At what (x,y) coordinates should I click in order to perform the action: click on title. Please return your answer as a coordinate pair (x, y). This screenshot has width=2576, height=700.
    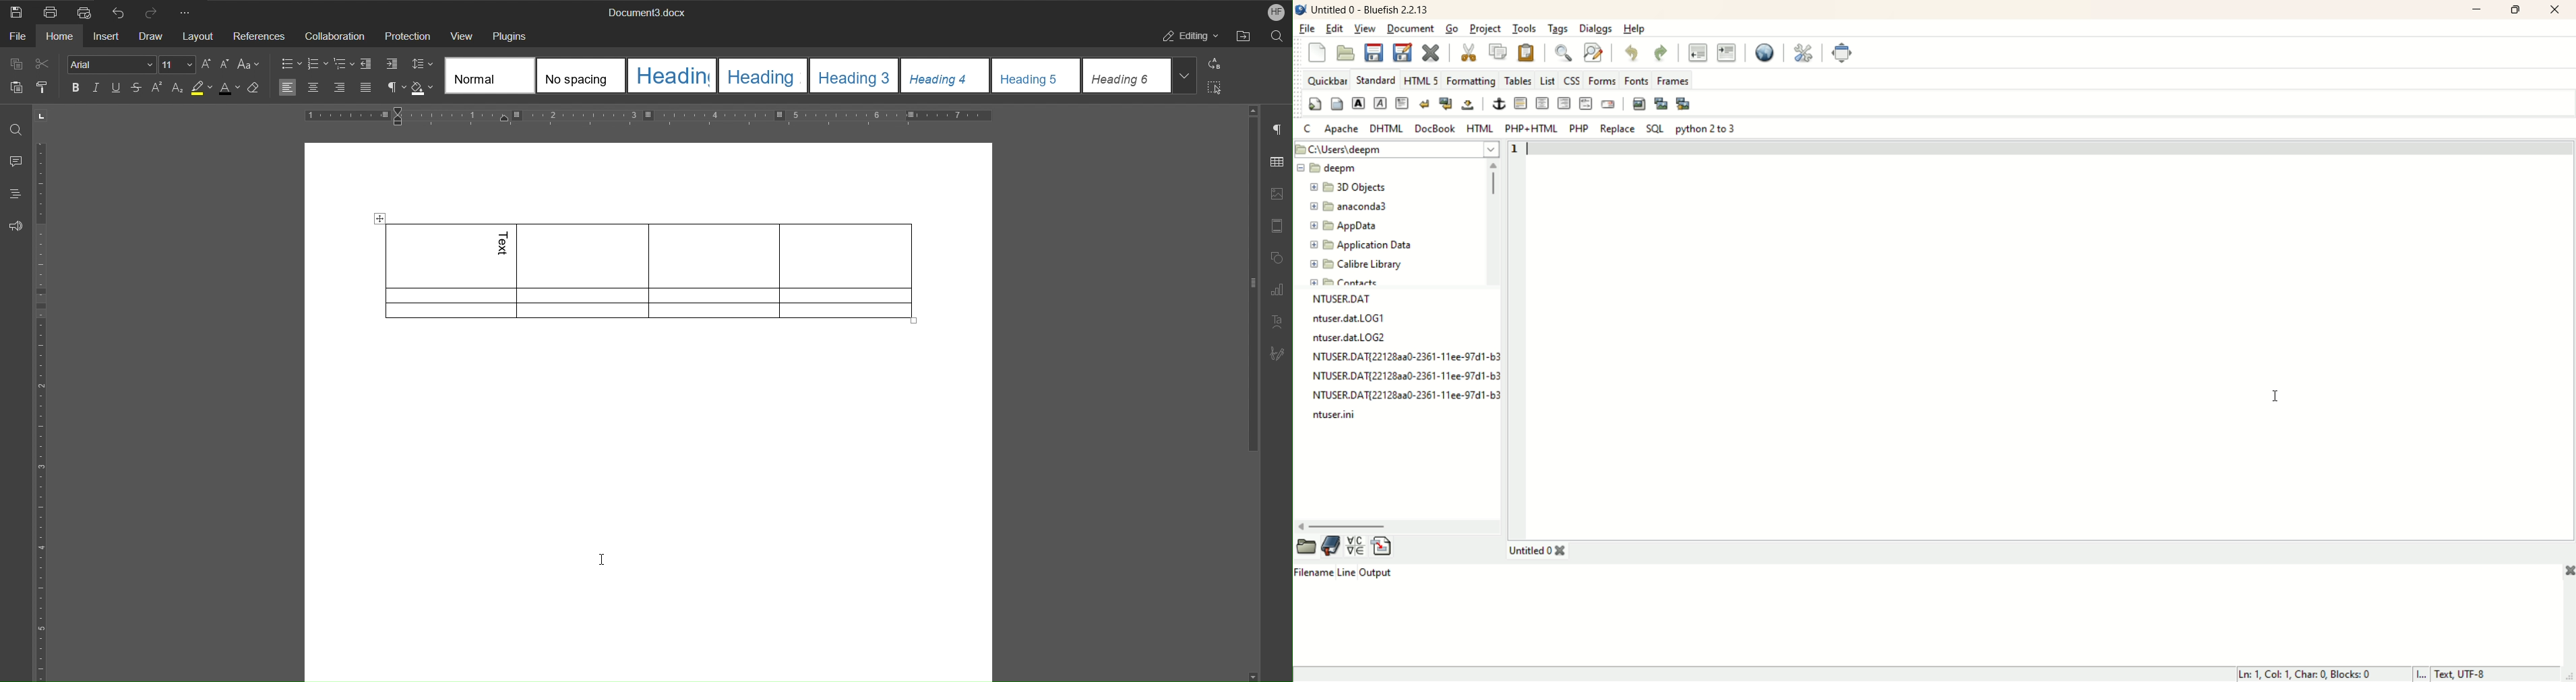
    Looking at the image, I should click on (1374, 9).